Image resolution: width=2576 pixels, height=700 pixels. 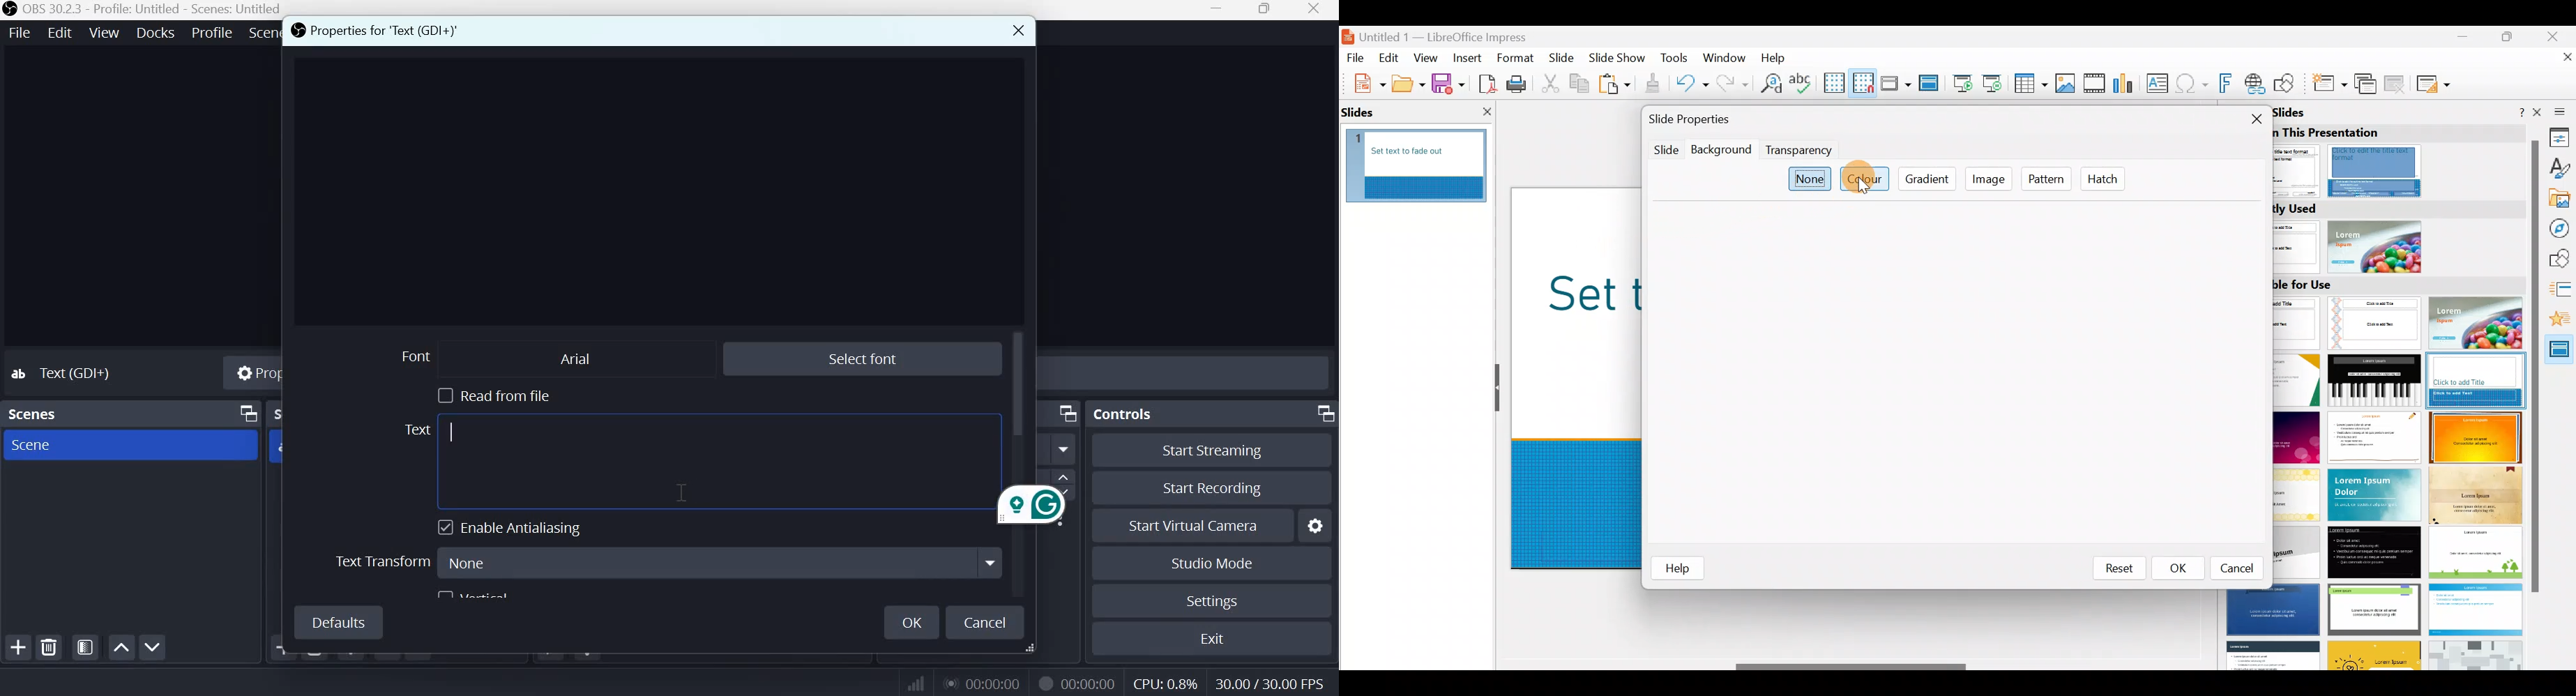 What do you see at coordinates (2253, 119) in the screenshot?
I see `Close` at bounding box center [2253, 119].